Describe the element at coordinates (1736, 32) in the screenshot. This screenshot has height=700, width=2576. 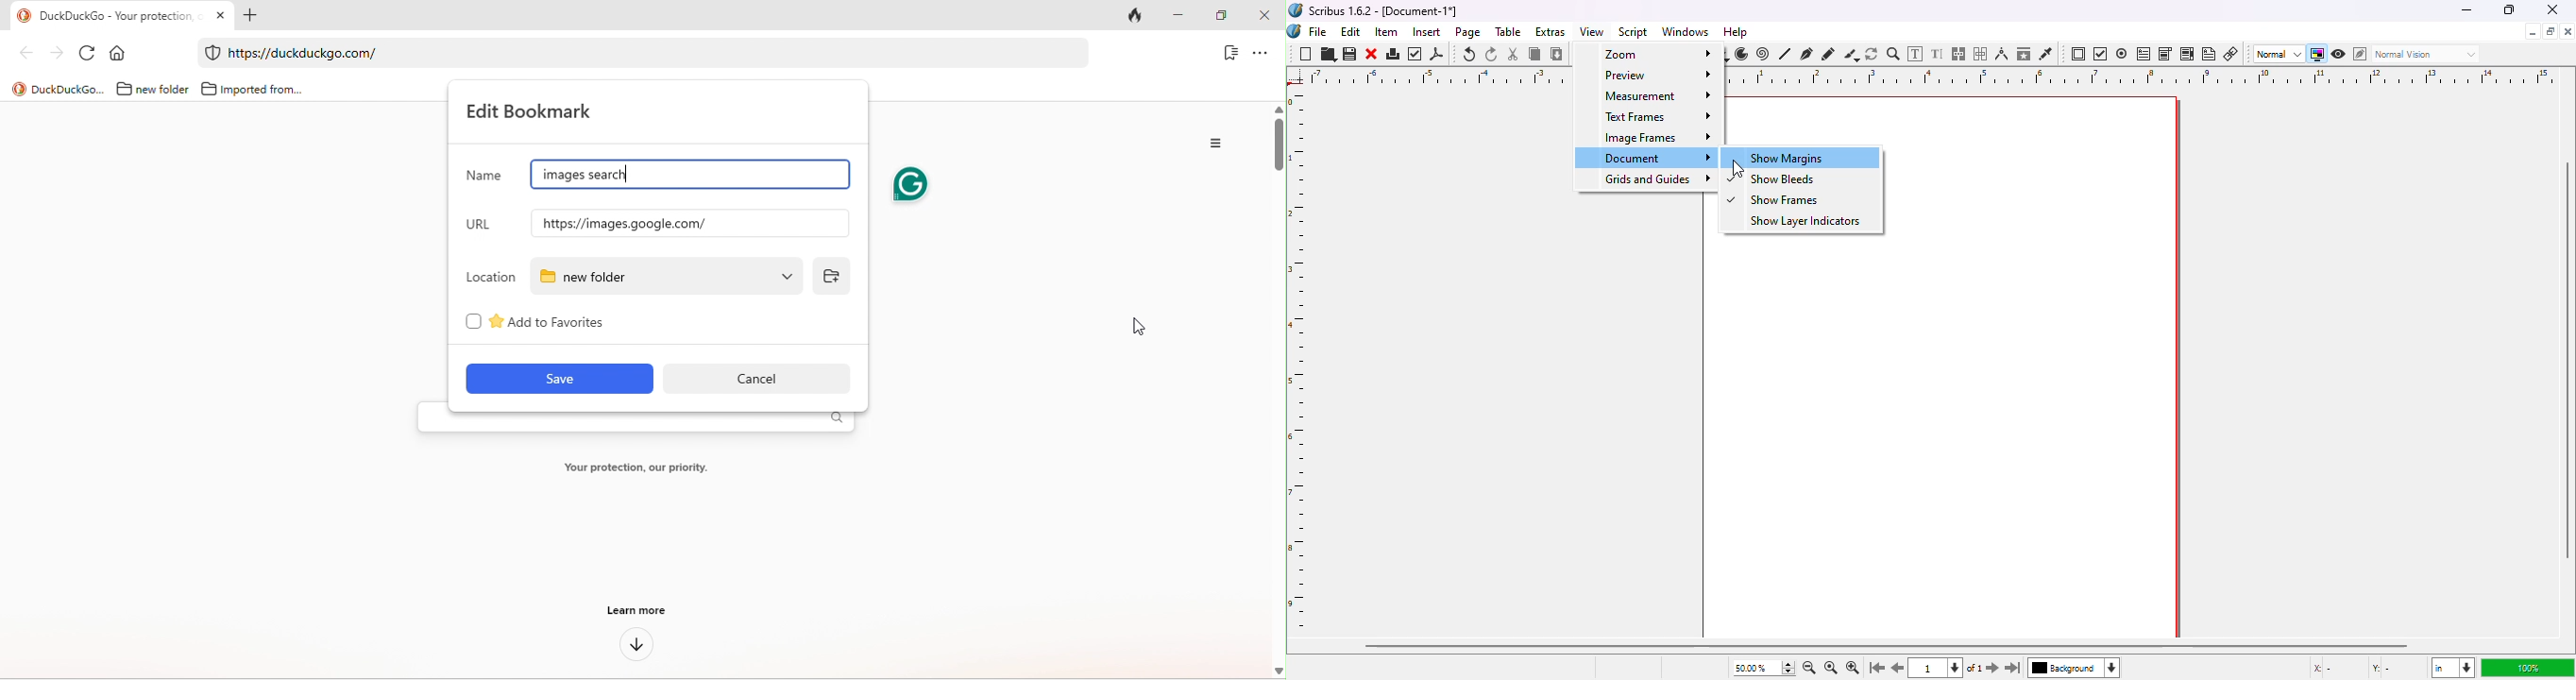
I see `help` at that location.